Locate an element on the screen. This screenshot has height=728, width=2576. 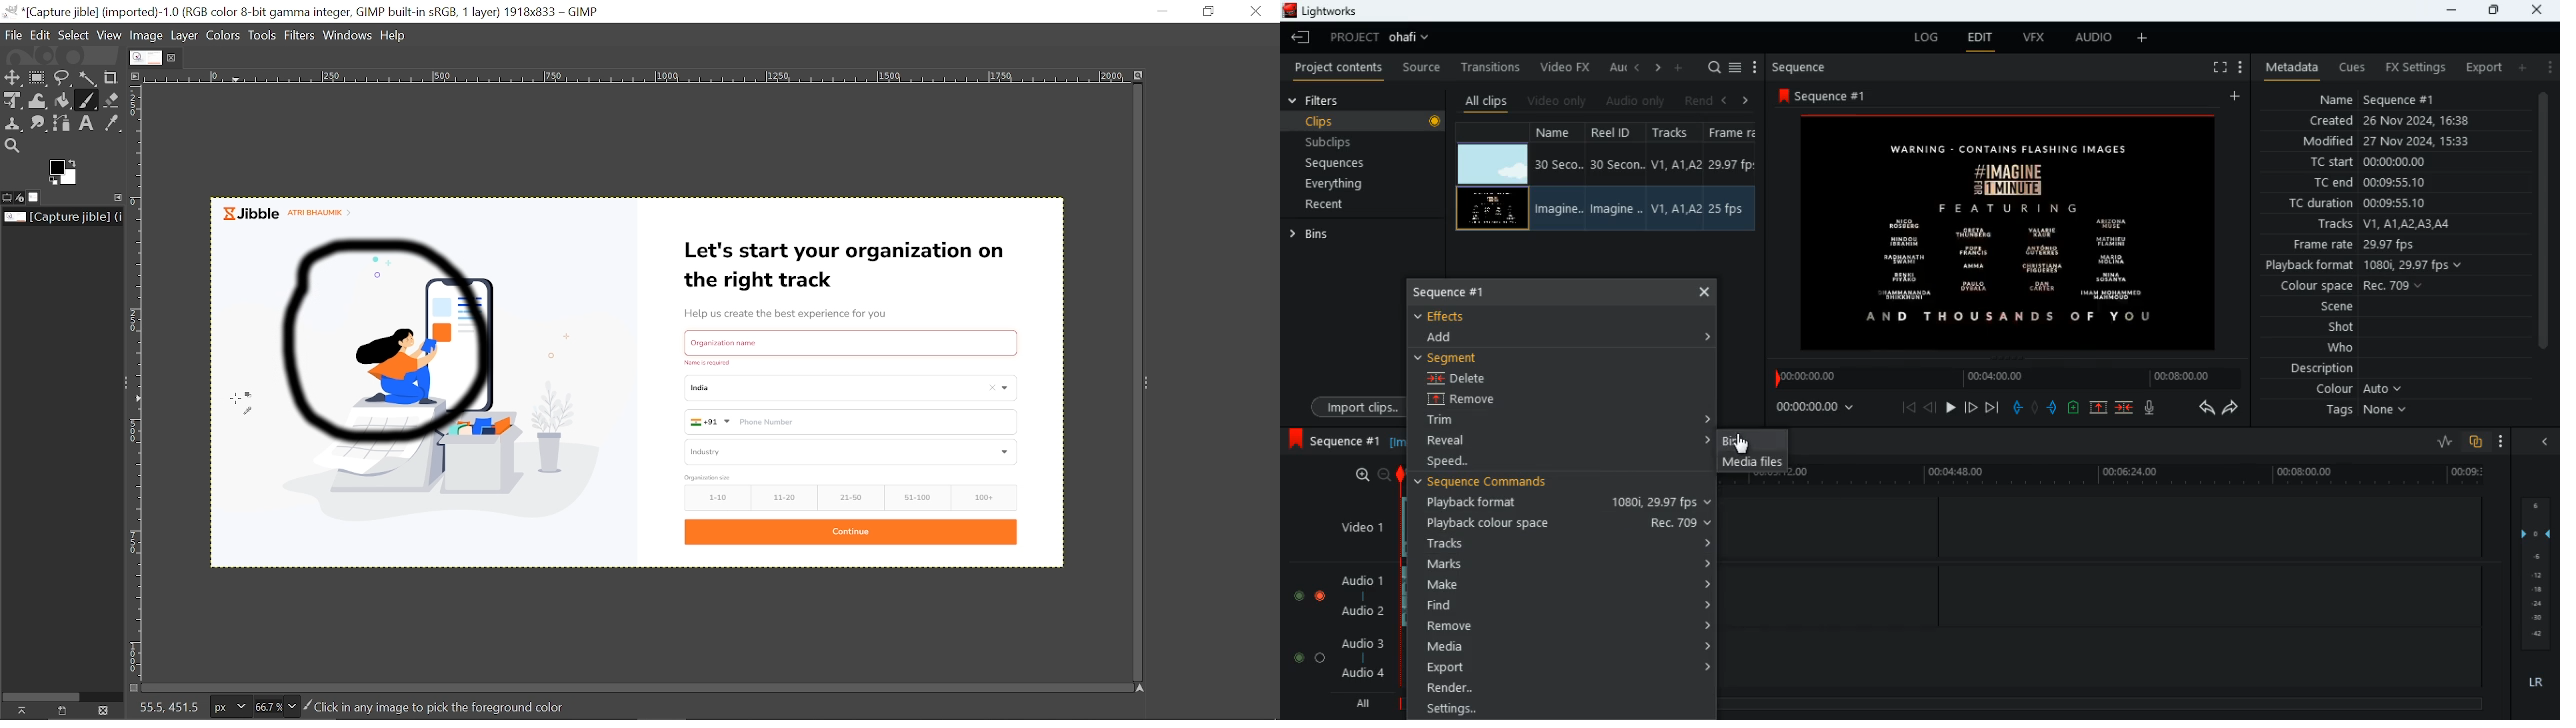
subclips is located at coordinates (1356, 142).